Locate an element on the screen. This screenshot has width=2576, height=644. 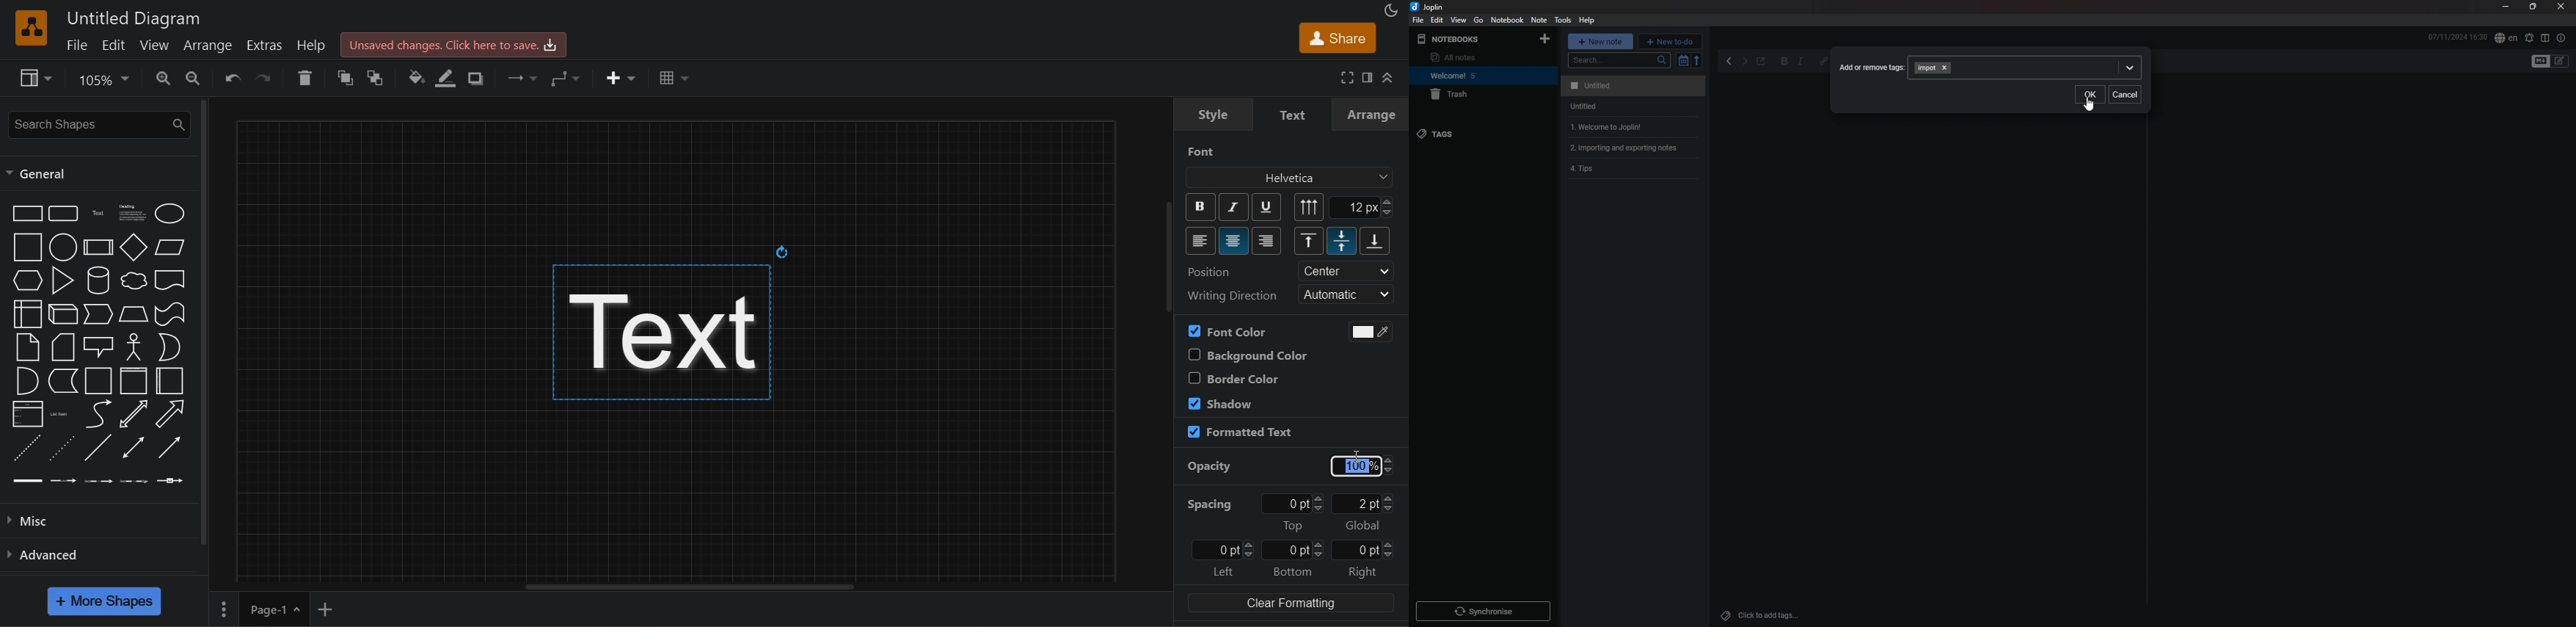
connector with 3 labels is located at coordinates (135, 482).